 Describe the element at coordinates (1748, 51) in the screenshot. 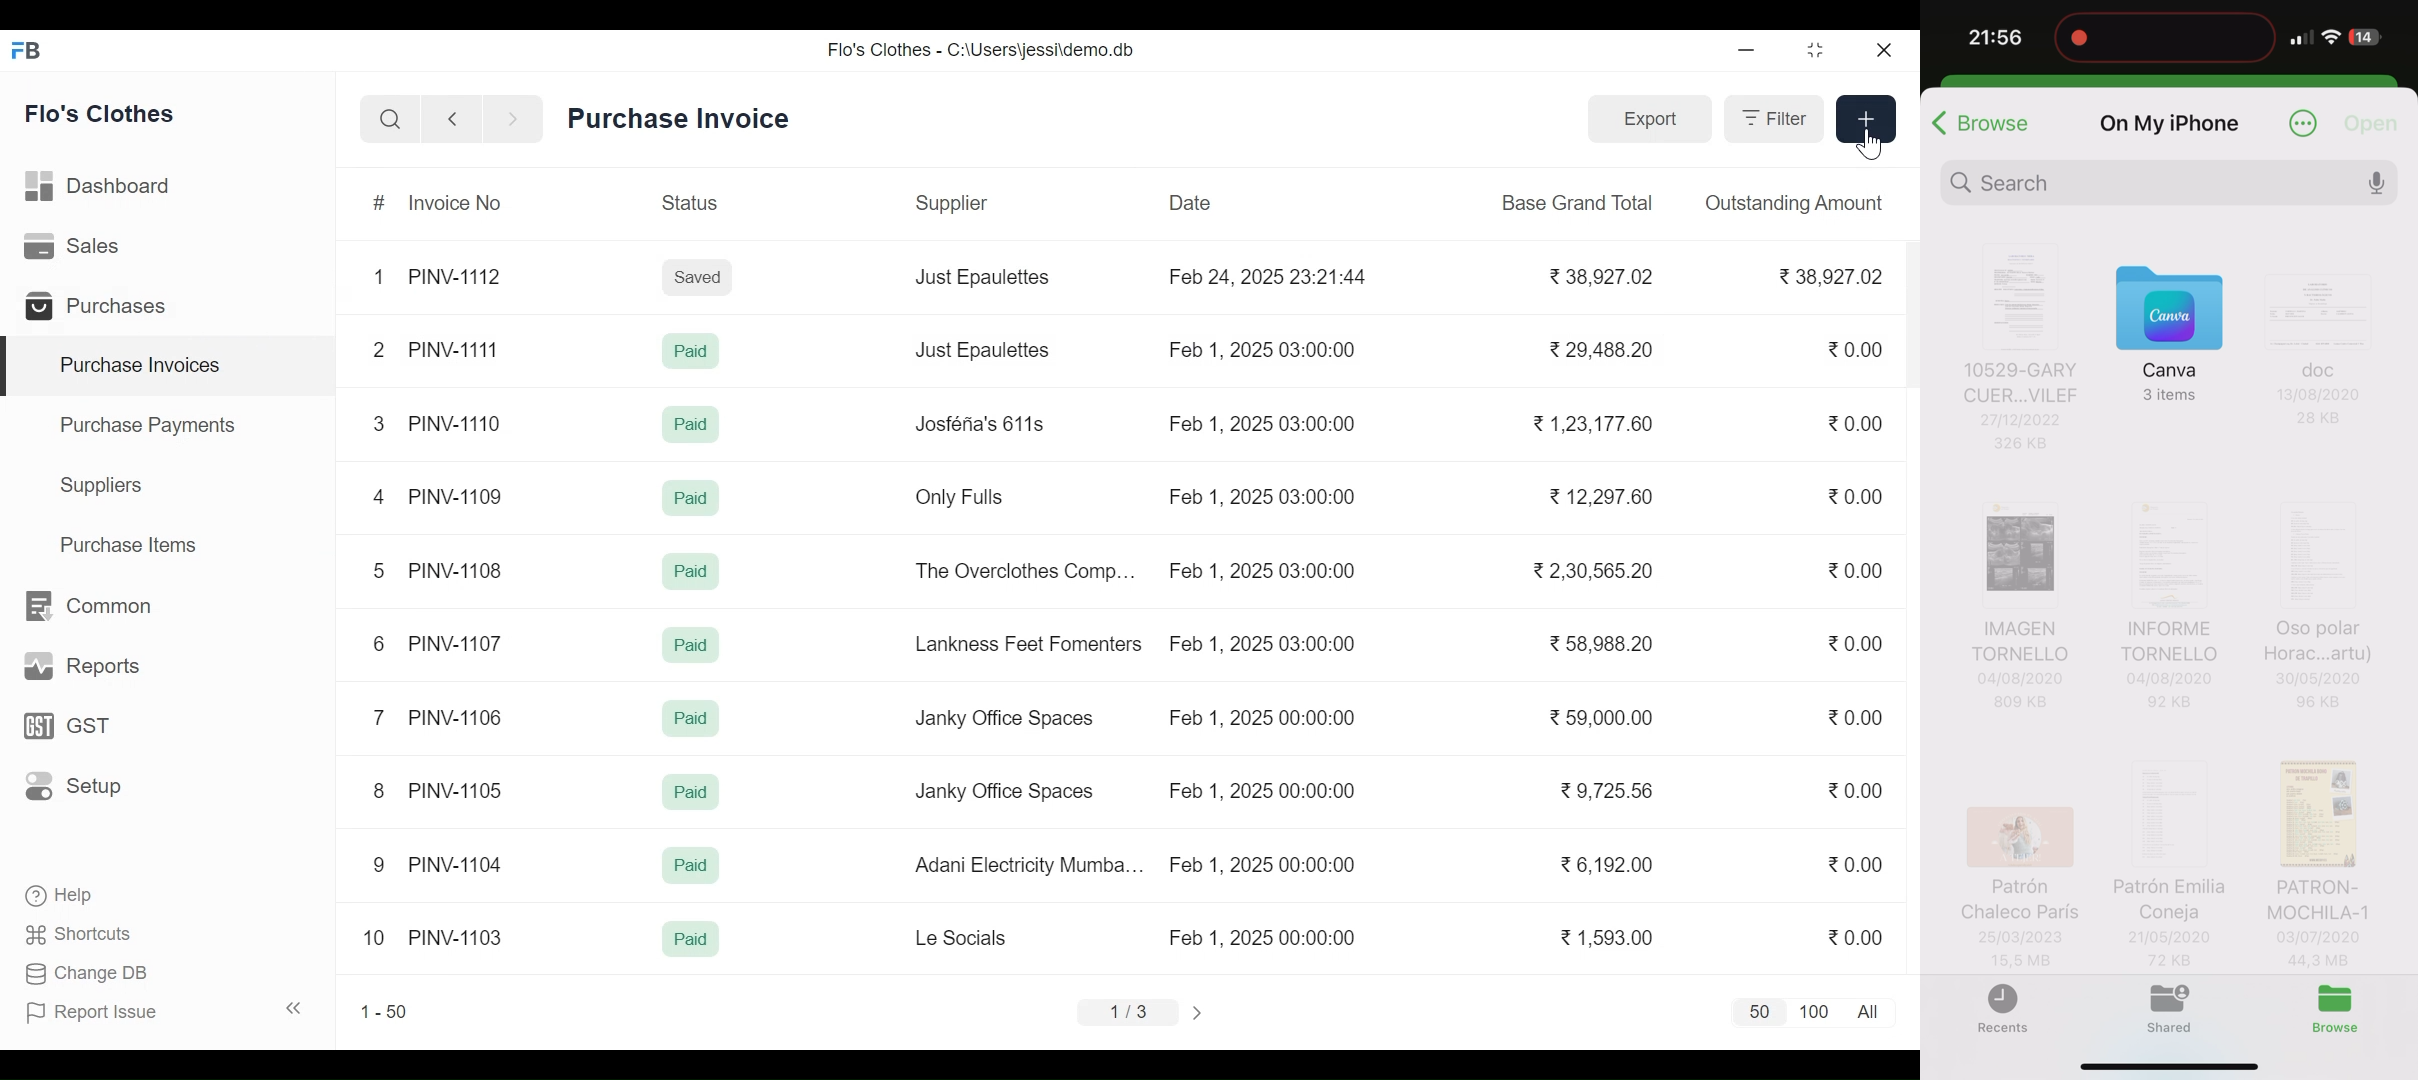

I see `minimize` at that location.